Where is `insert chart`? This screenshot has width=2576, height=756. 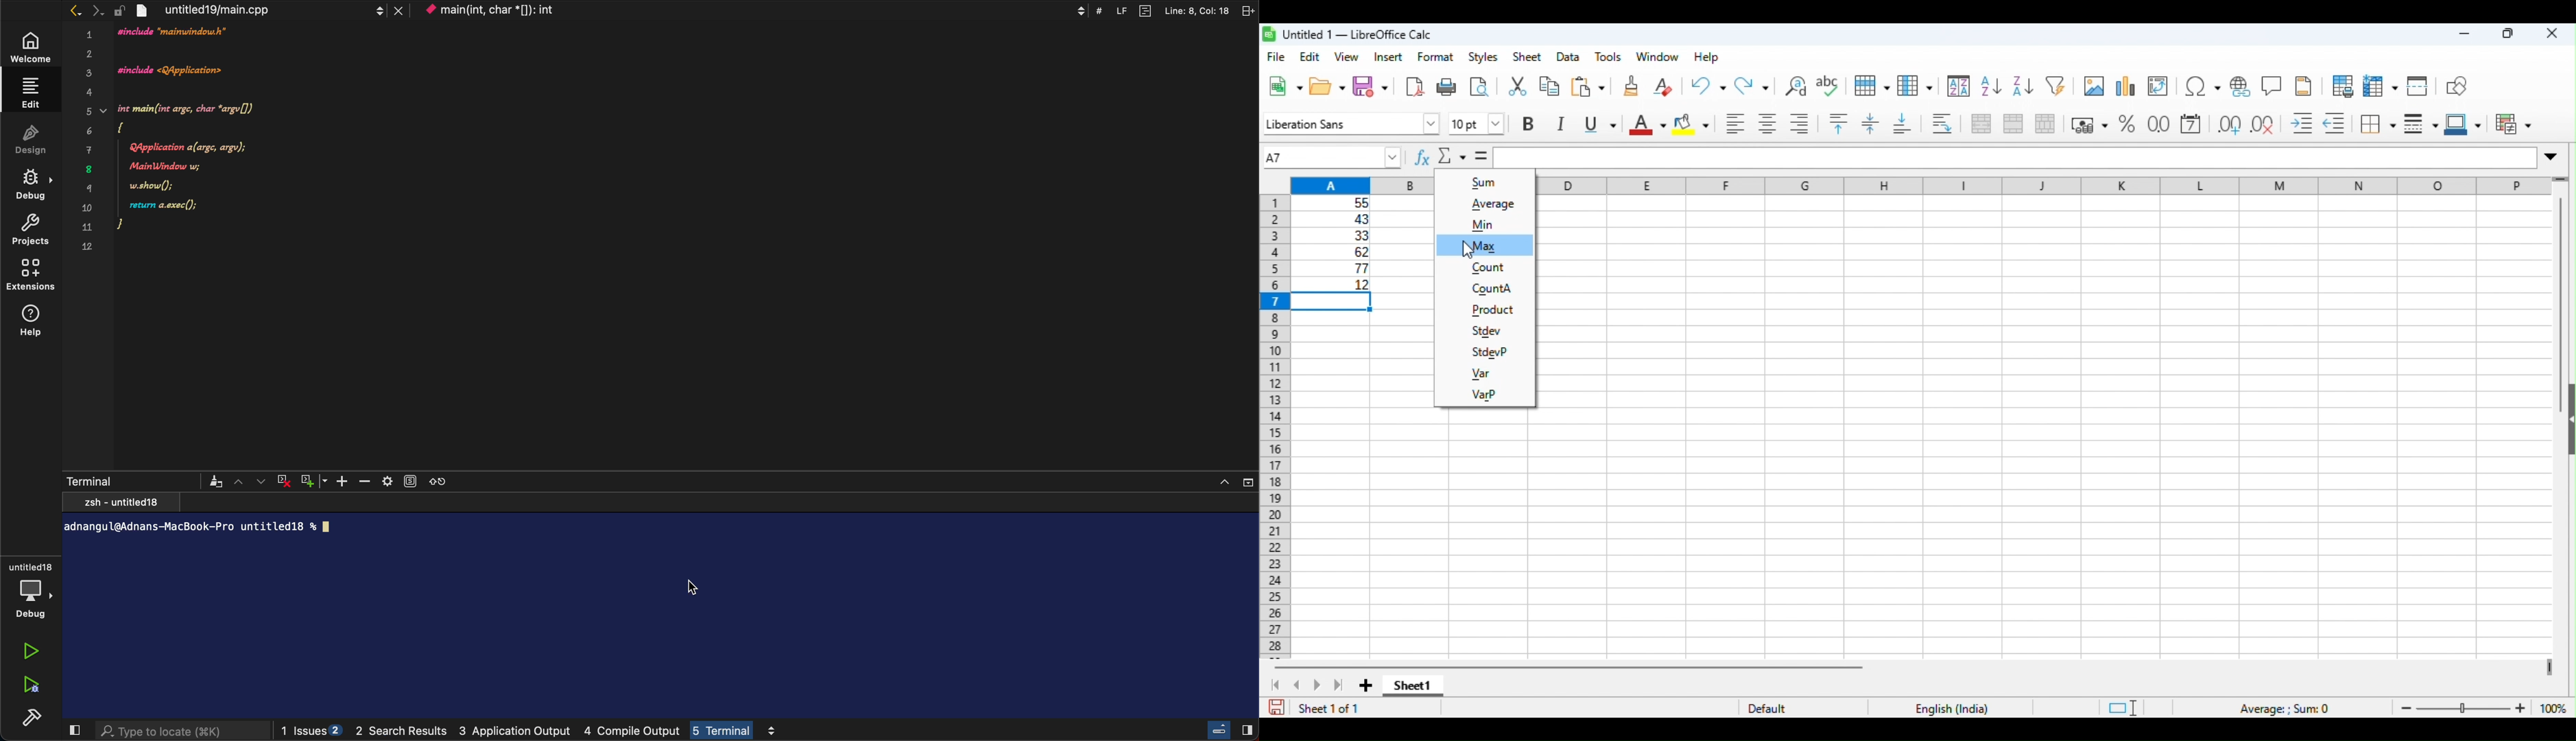 insert chart is located at coordinates (2127, 84).